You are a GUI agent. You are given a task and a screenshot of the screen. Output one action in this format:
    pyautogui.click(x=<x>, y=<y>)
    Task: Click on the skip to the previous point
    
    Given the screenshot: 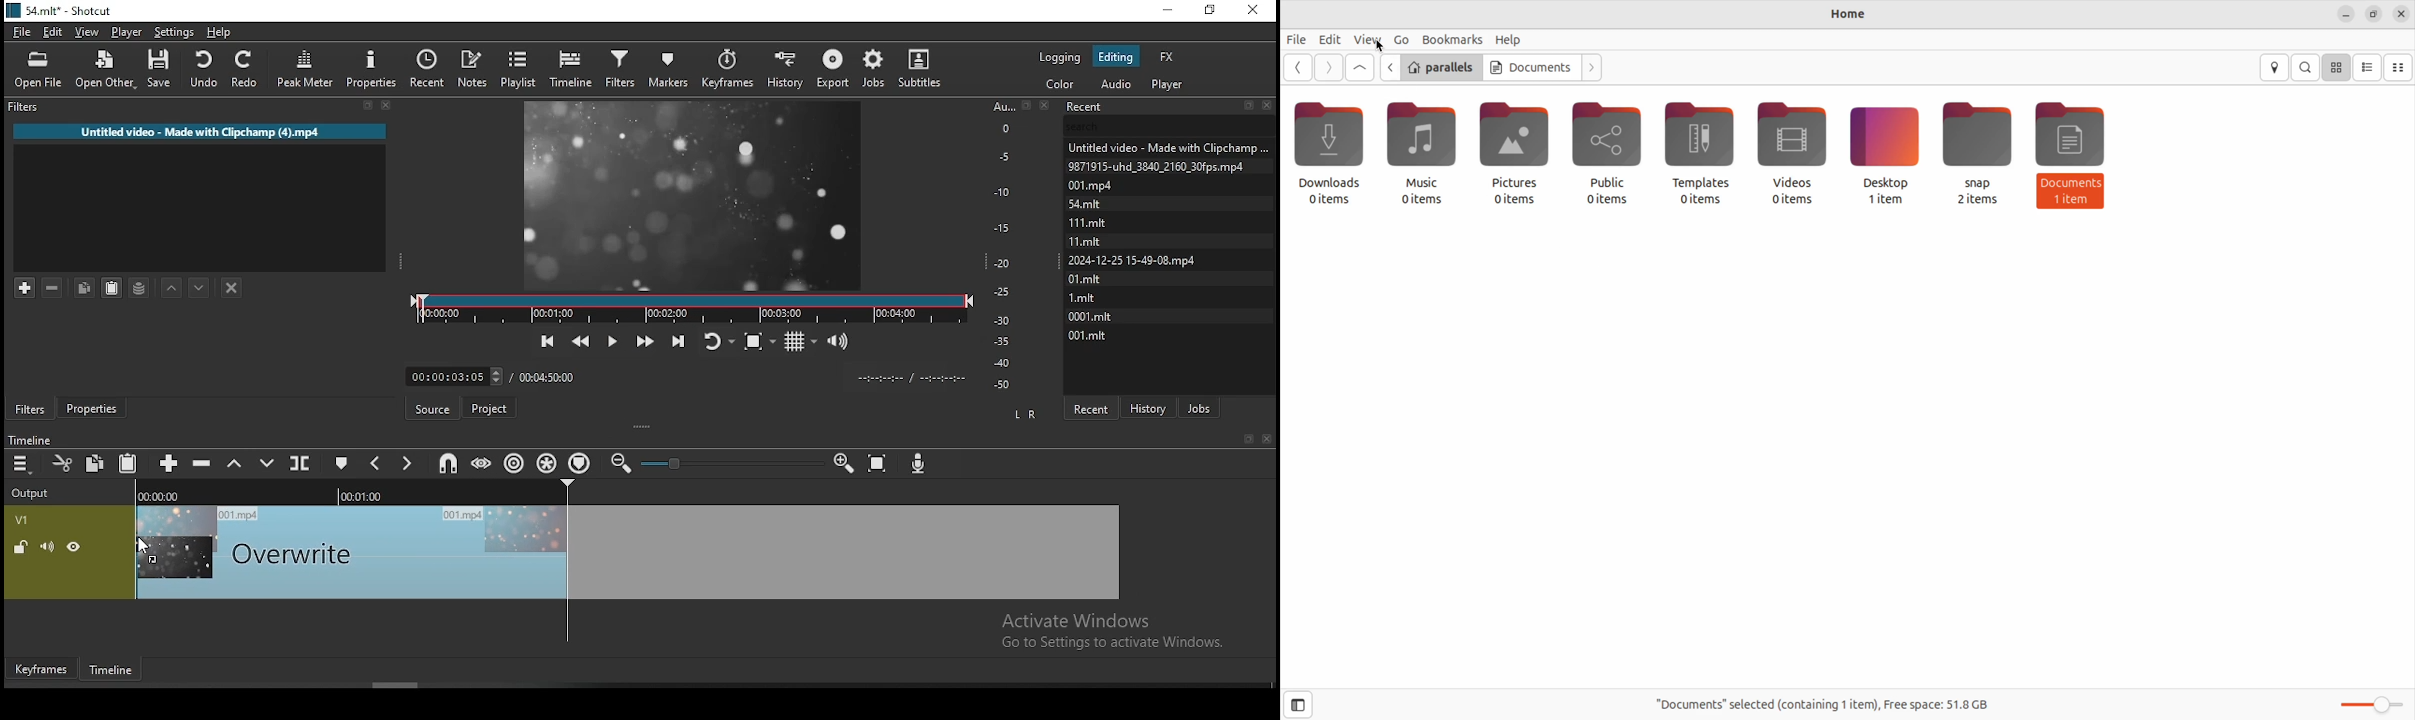 What is the action you would take?
    pyautogui.click(x=547, y=339)
    